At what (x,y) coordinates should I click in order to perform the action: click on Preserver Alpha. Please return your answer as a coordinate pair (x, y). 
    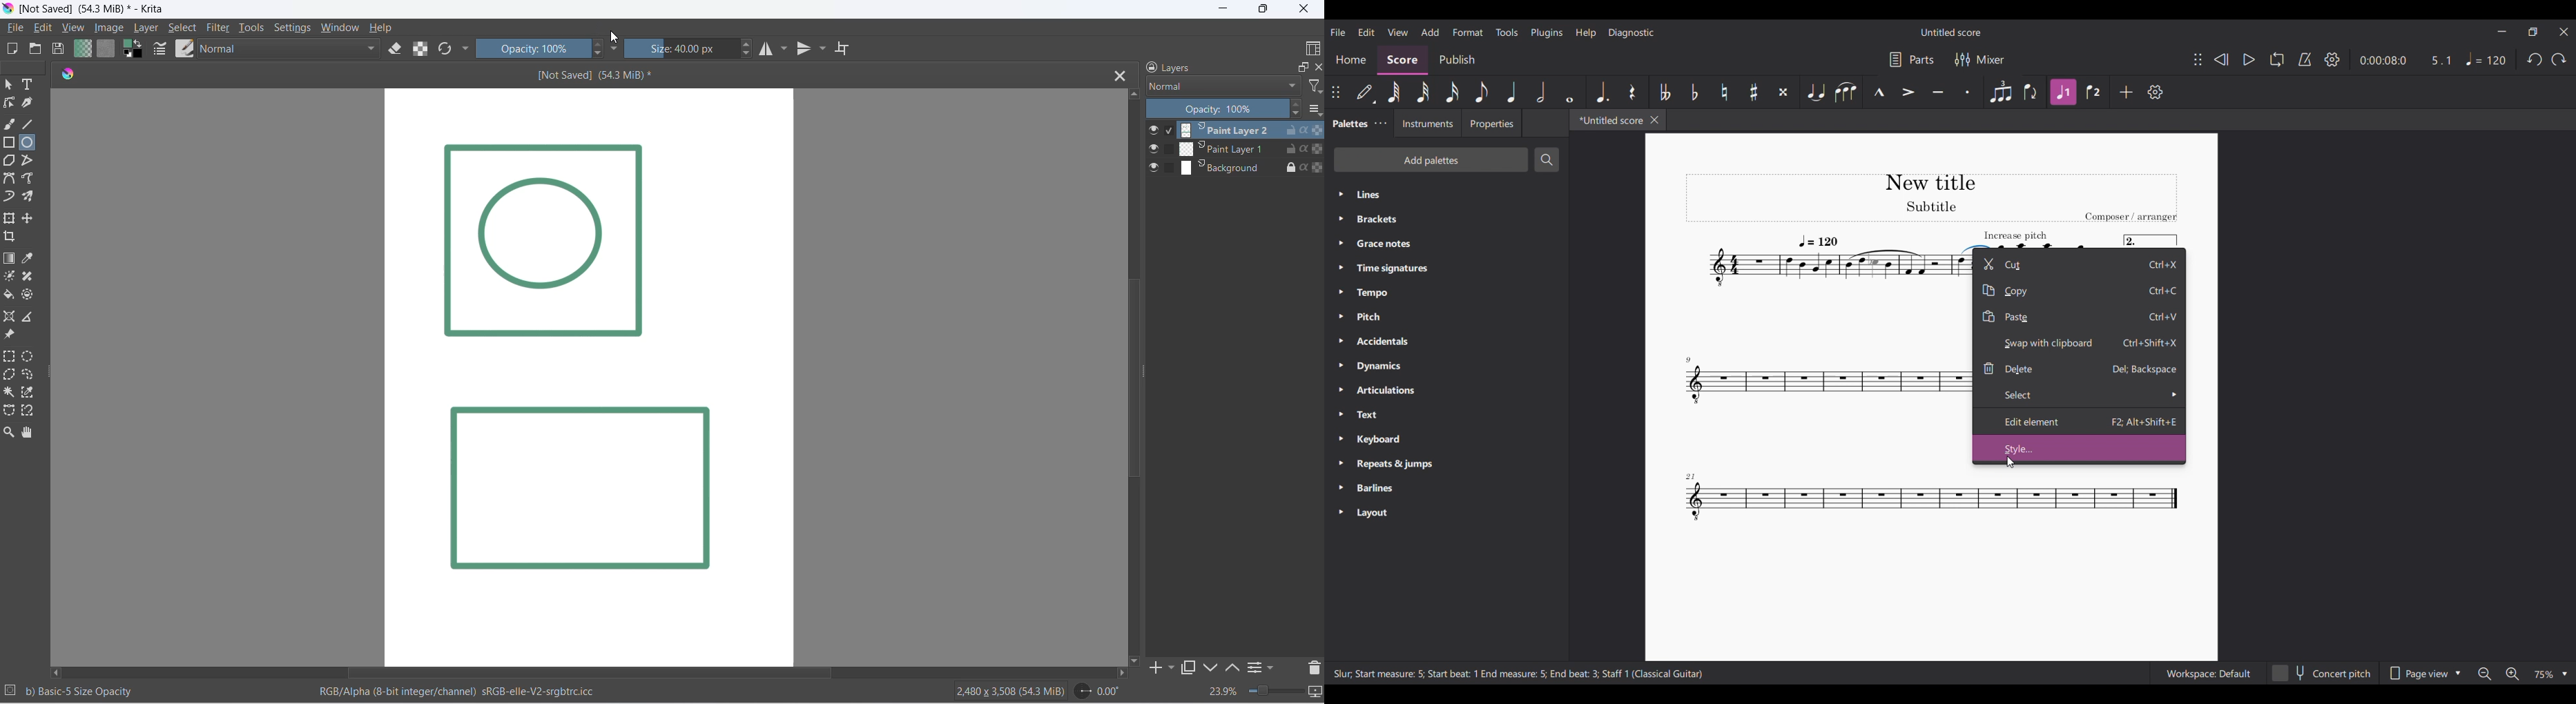
    Looking at the image, I should click on (1311, 166).